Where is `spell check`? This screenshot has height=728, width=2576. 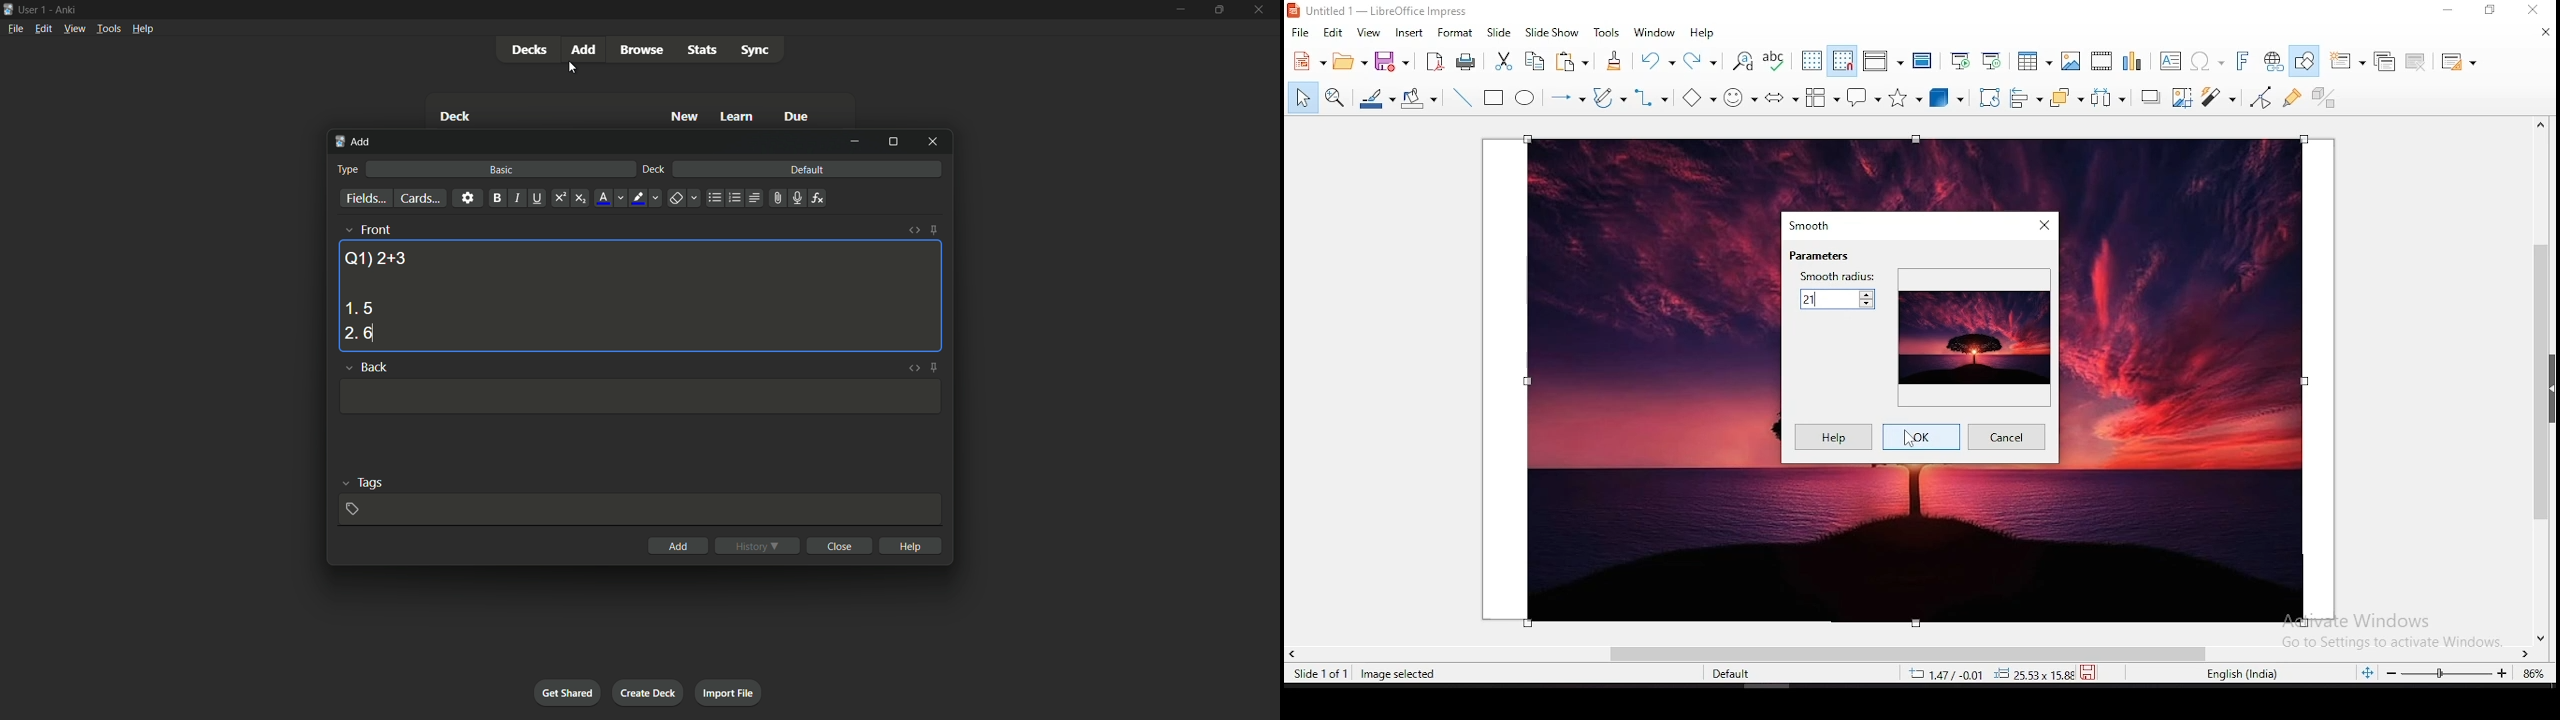
spell check is located at coordinates (1776, 59).